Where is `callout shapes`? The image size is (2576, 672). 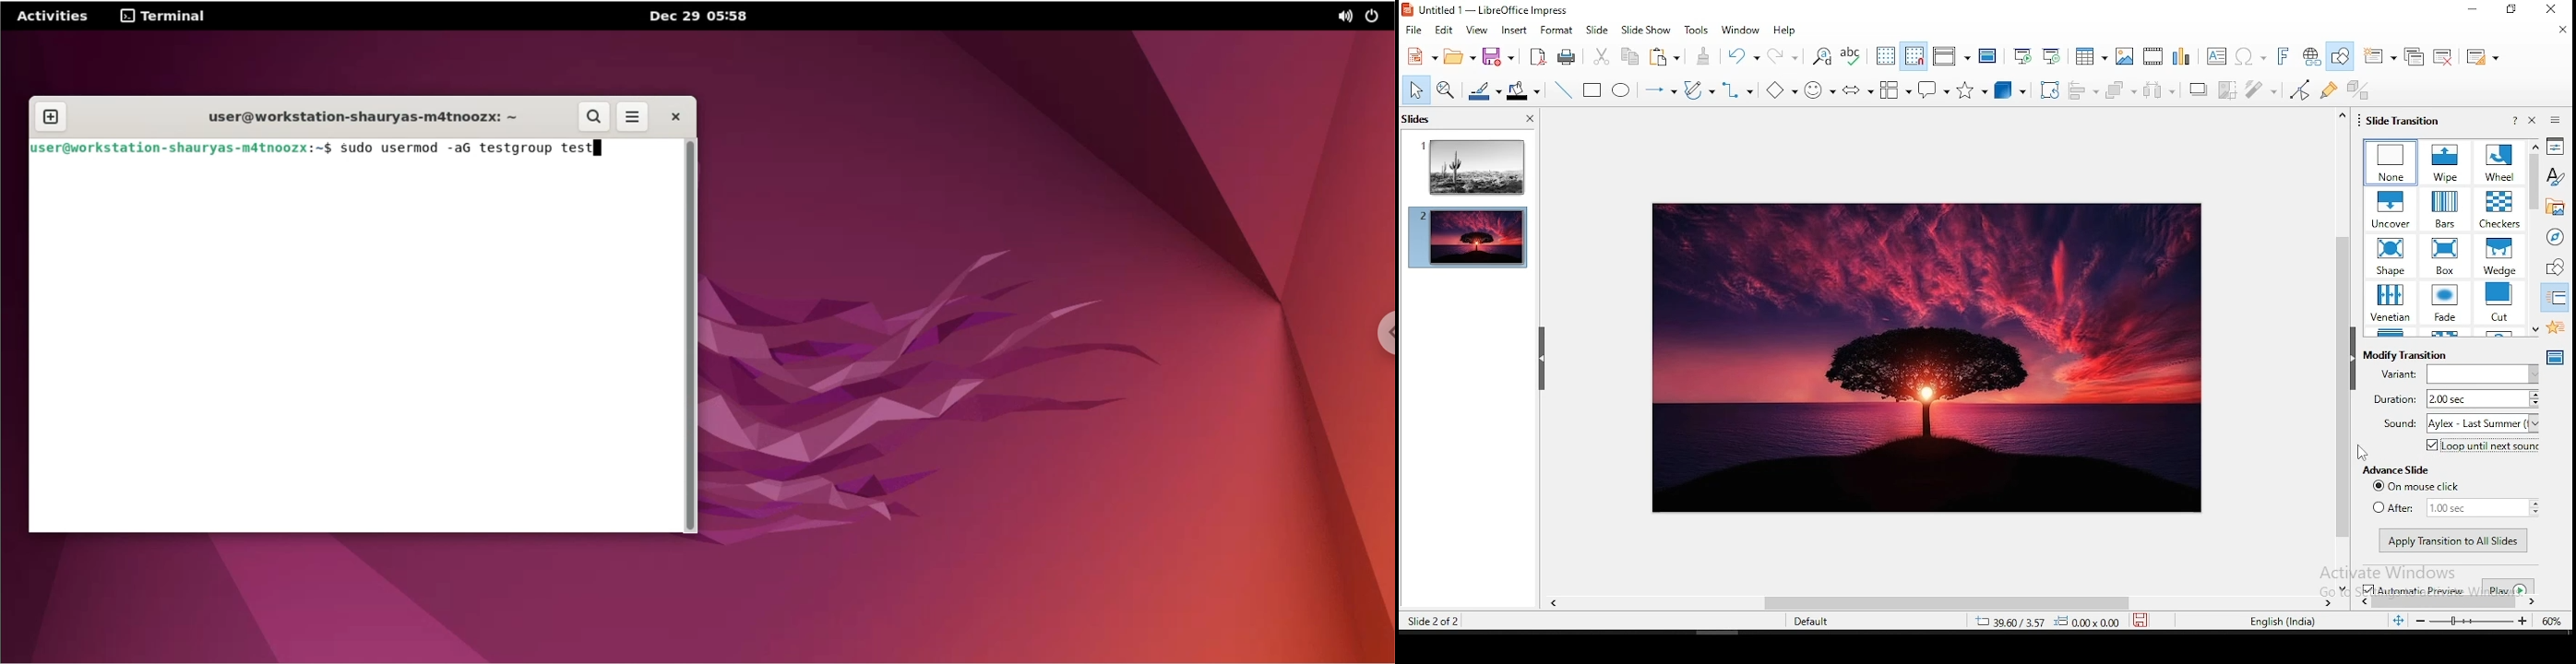 callout shapes is located at coordinates (1933, 89).